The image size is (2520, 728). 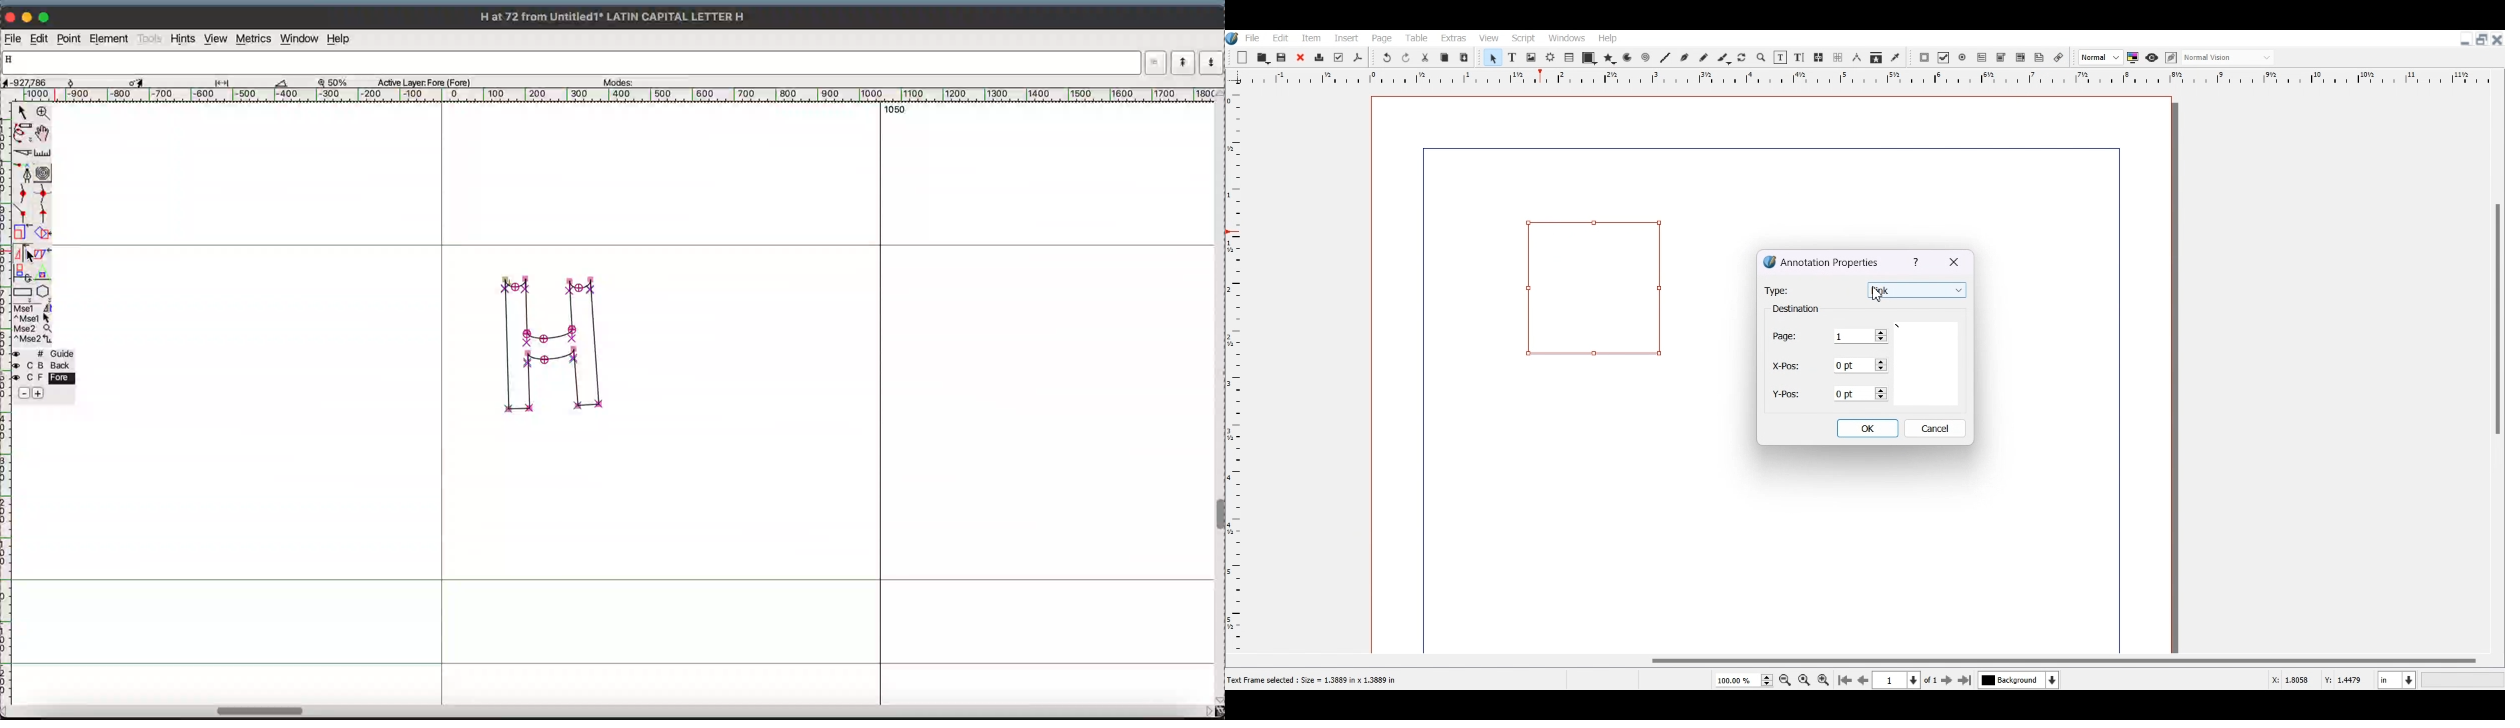 I want to click on Polygon, so click(x=1609, y=58).